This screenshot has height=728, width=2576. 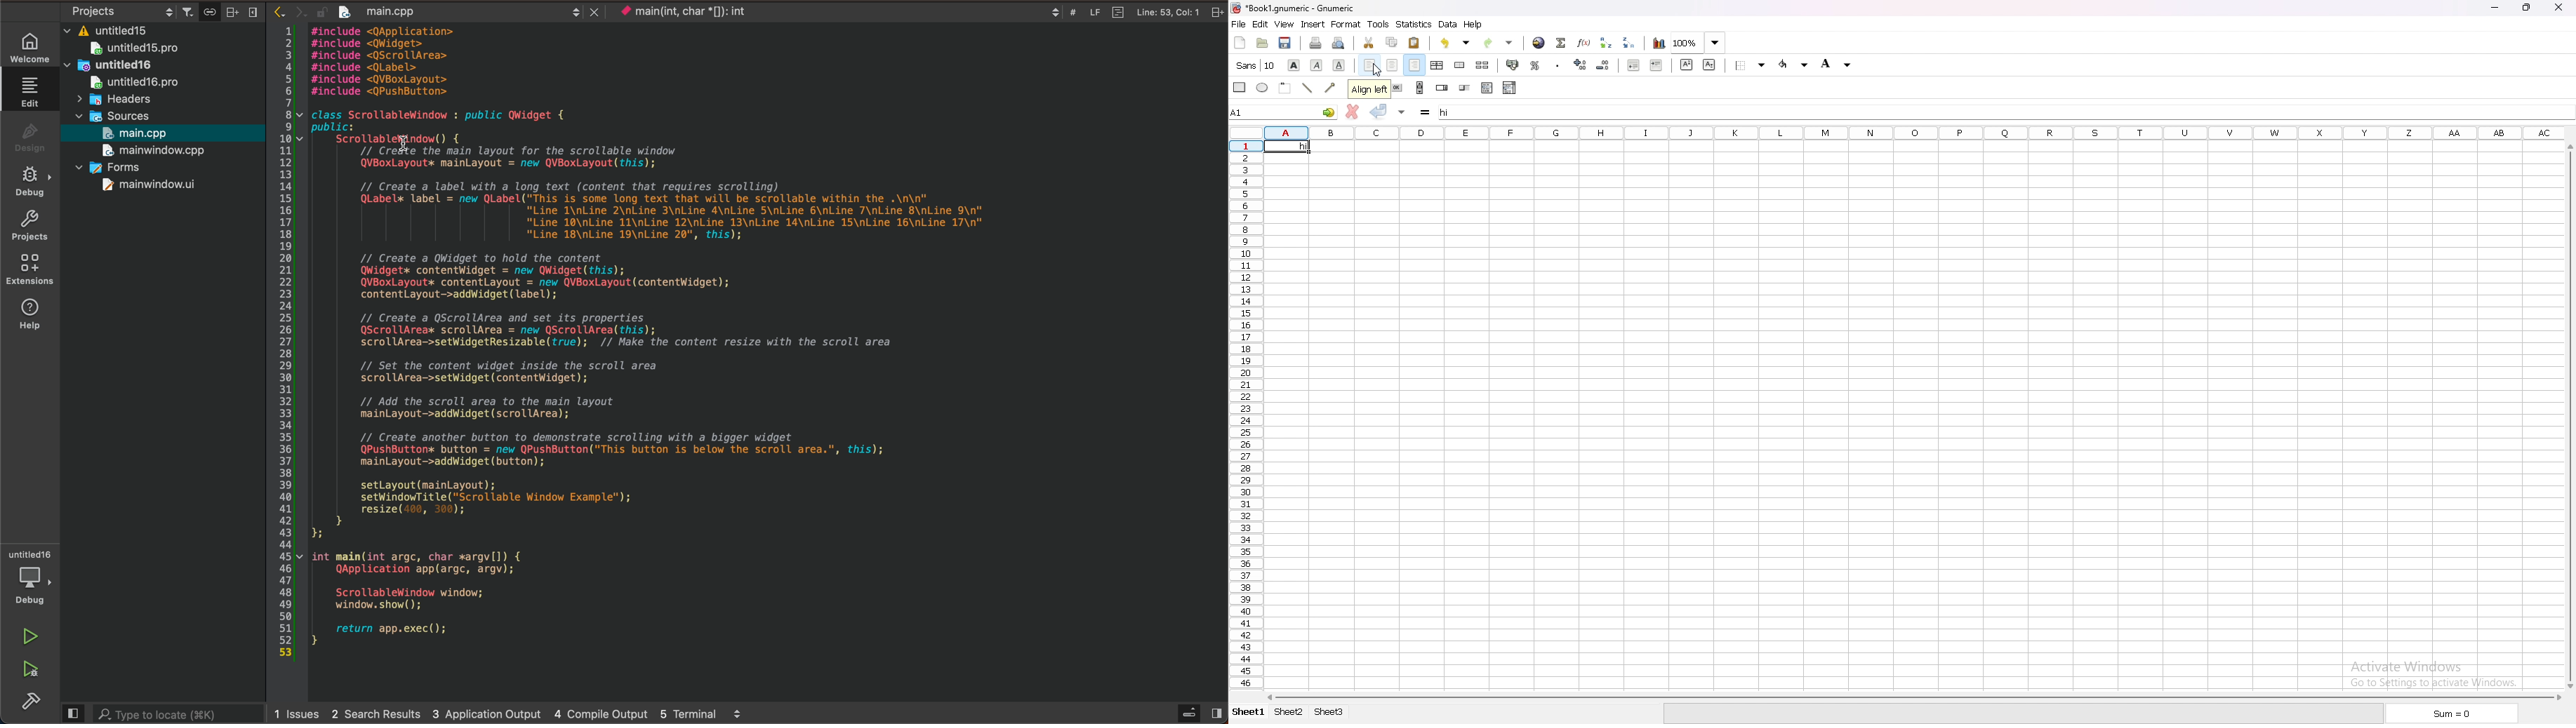 What do you see at coordinates (1753, 65) in the screenshot?
I see `borders` at bounding box center [1753, 65].